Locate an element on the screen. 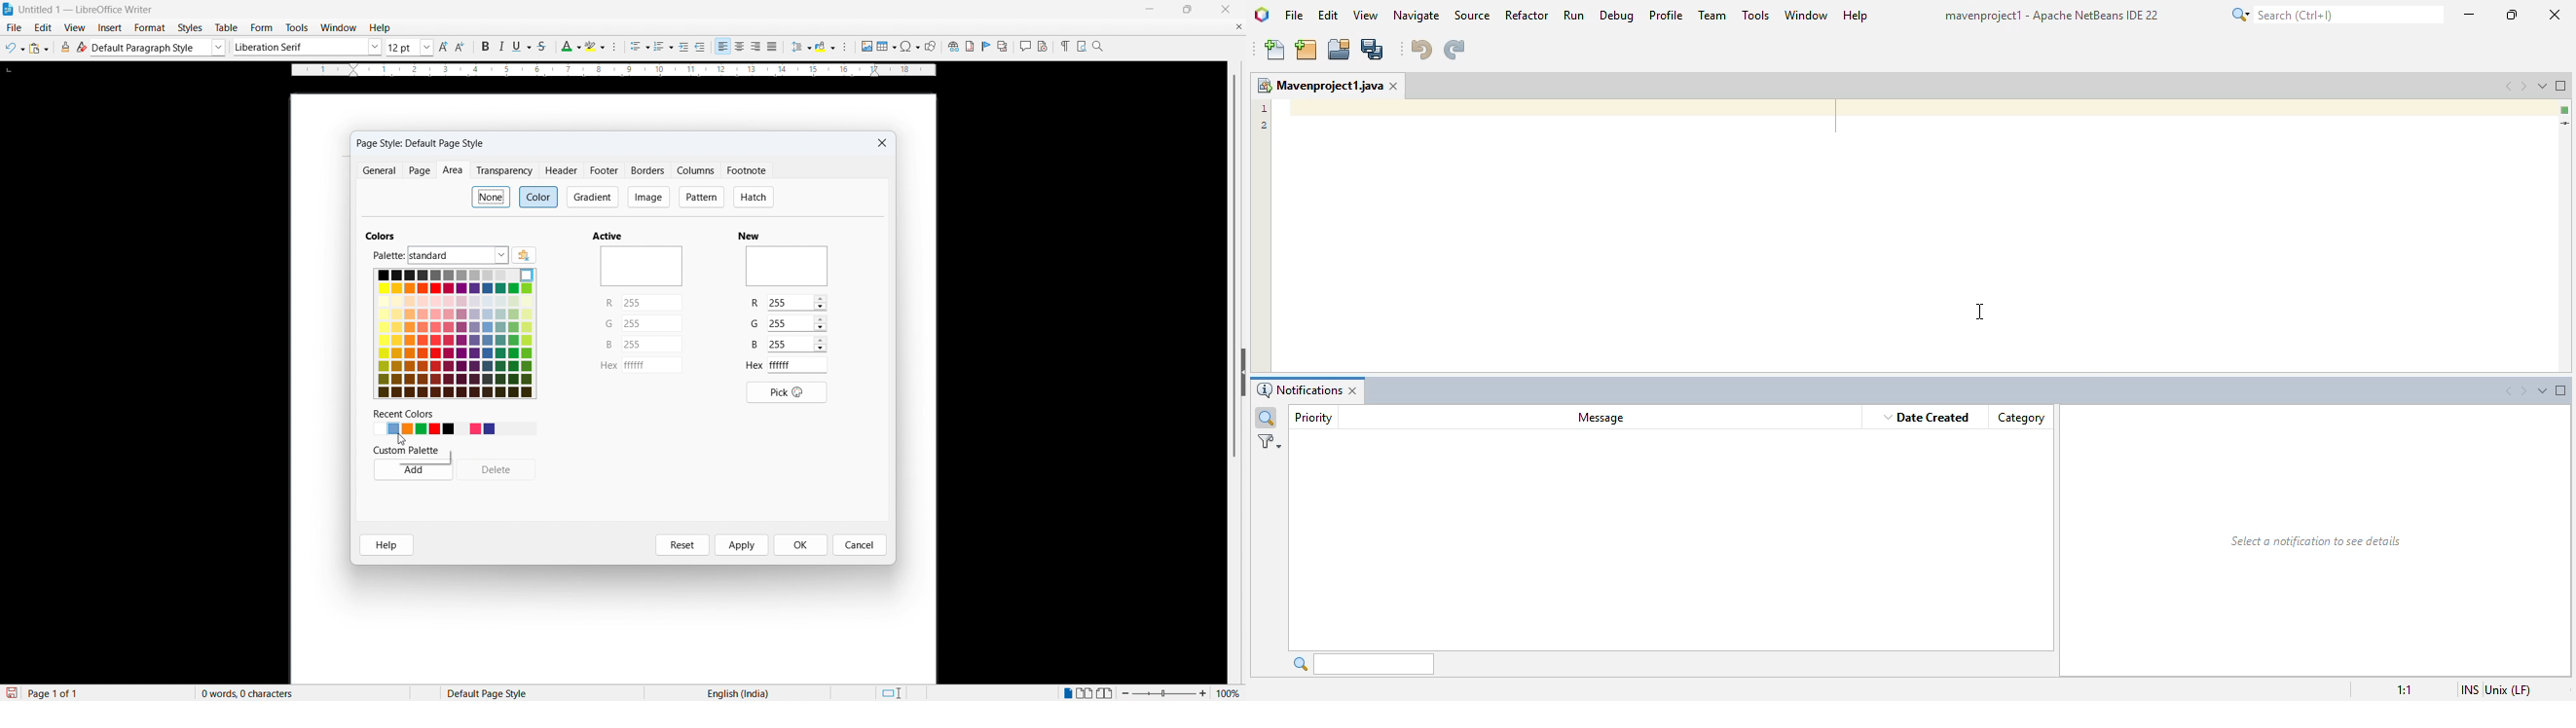 The width and height of the screenshot is (2576, 728). set hex is located at coordinates (652, 365).